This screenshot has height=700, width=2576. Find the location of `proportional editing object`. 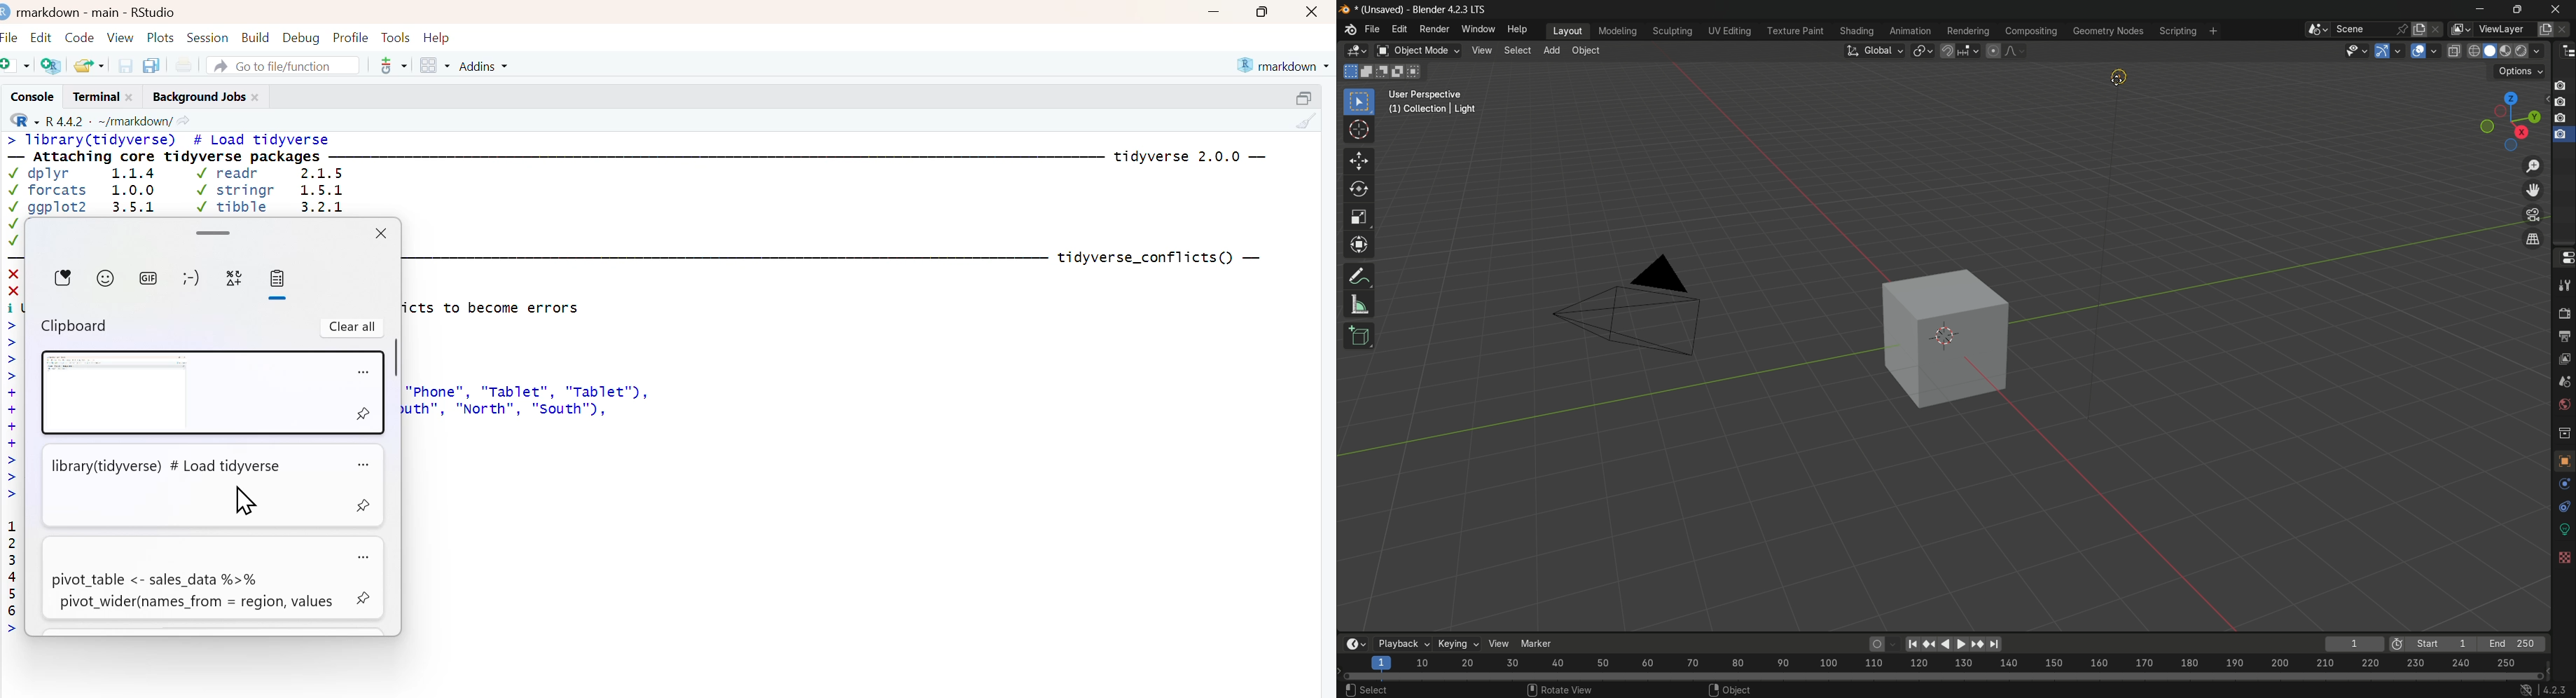

proportional editing object is located at coordinates (1993, 51).